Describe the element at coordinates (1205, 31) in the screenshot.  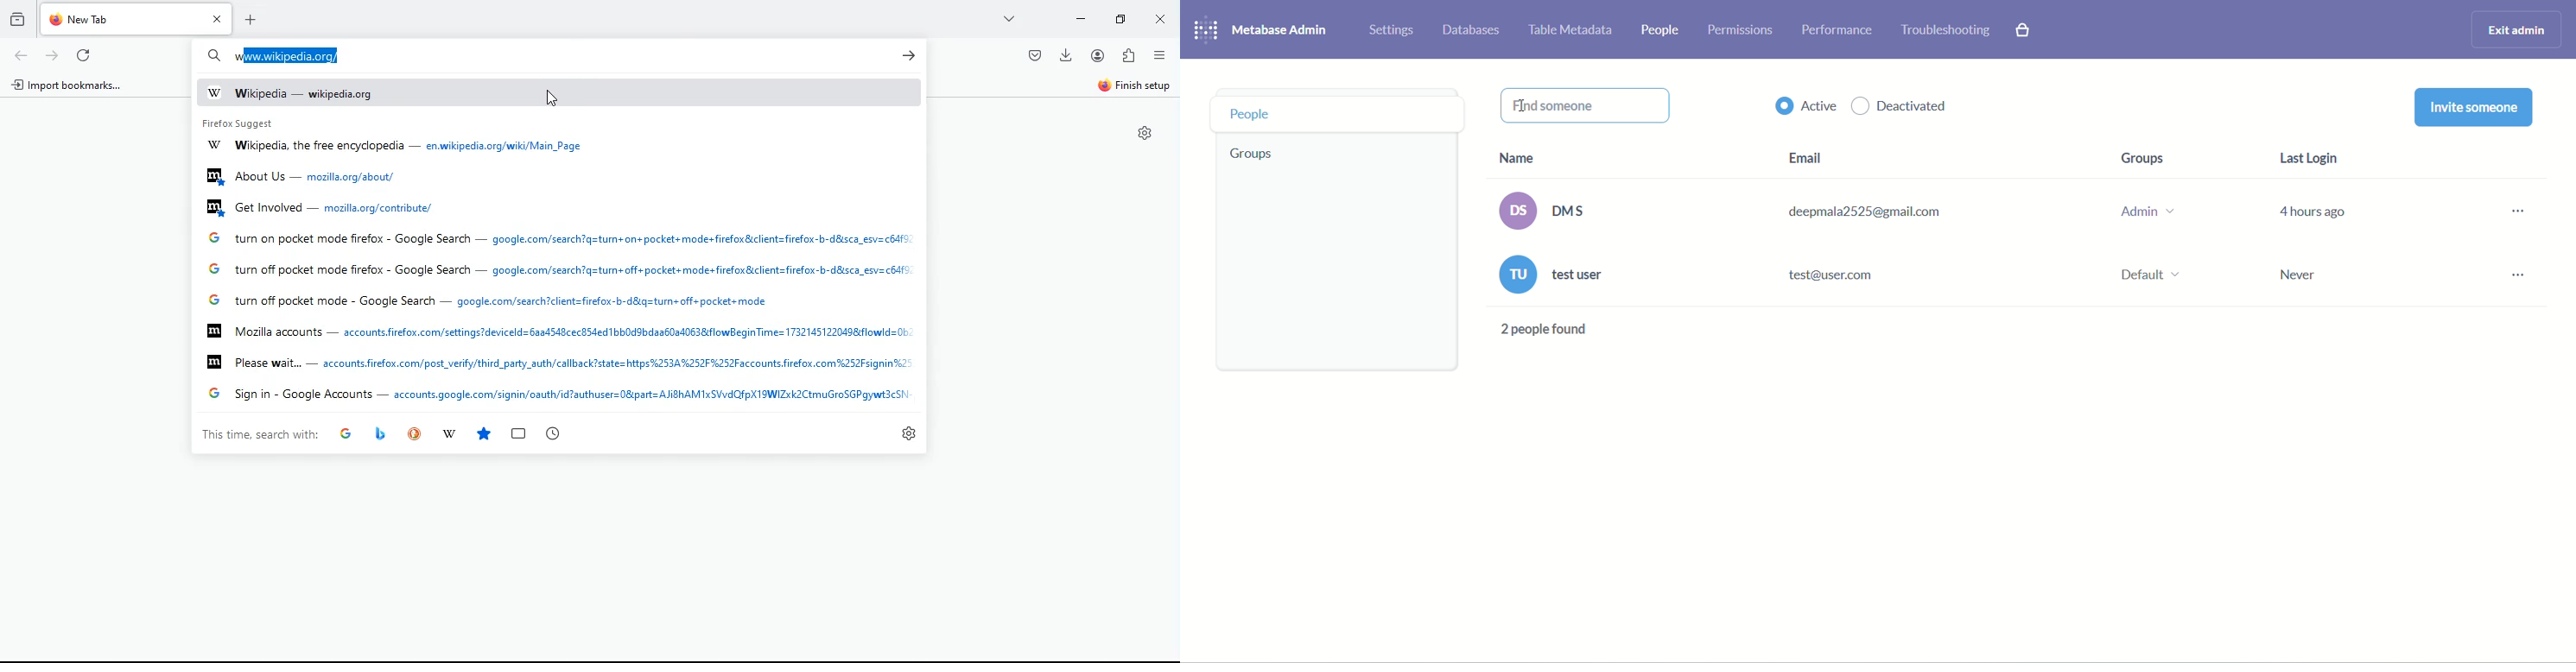
I see `logo` at that location.